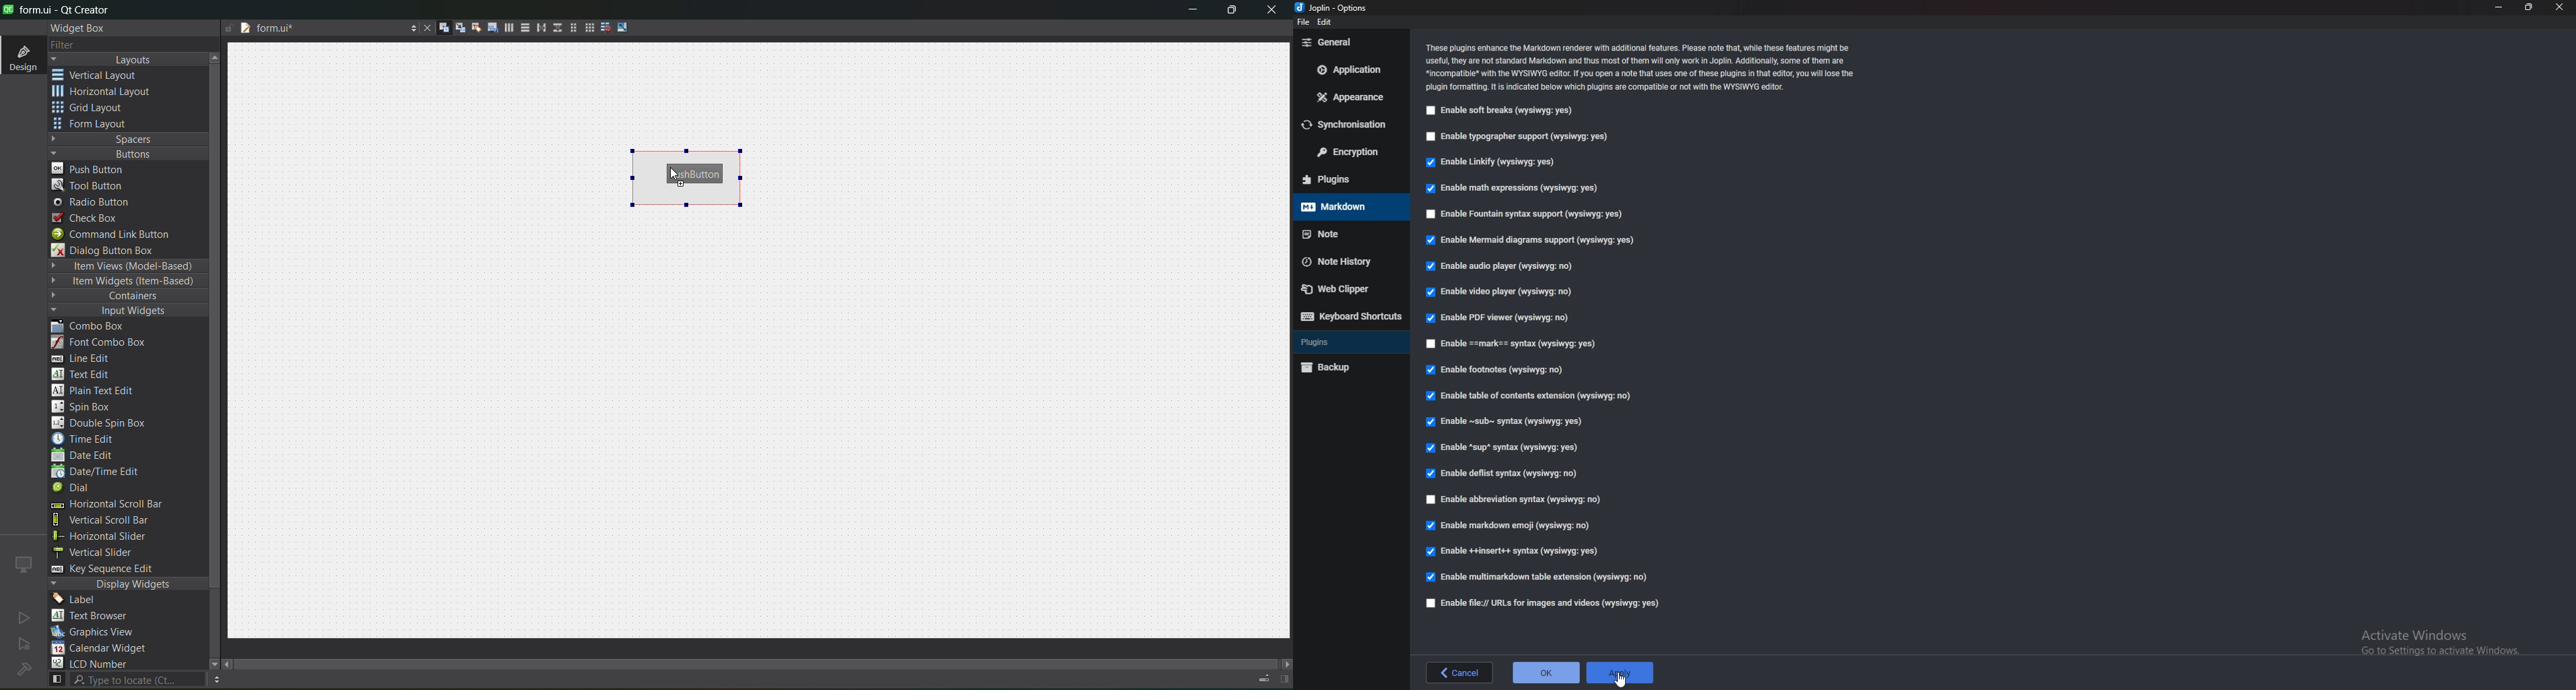 This screenshot has height=700, width=2576. Describe the element at coordinates (1510, 525) in the screenshot. I see `Enable Markdown Emoji` at that location.